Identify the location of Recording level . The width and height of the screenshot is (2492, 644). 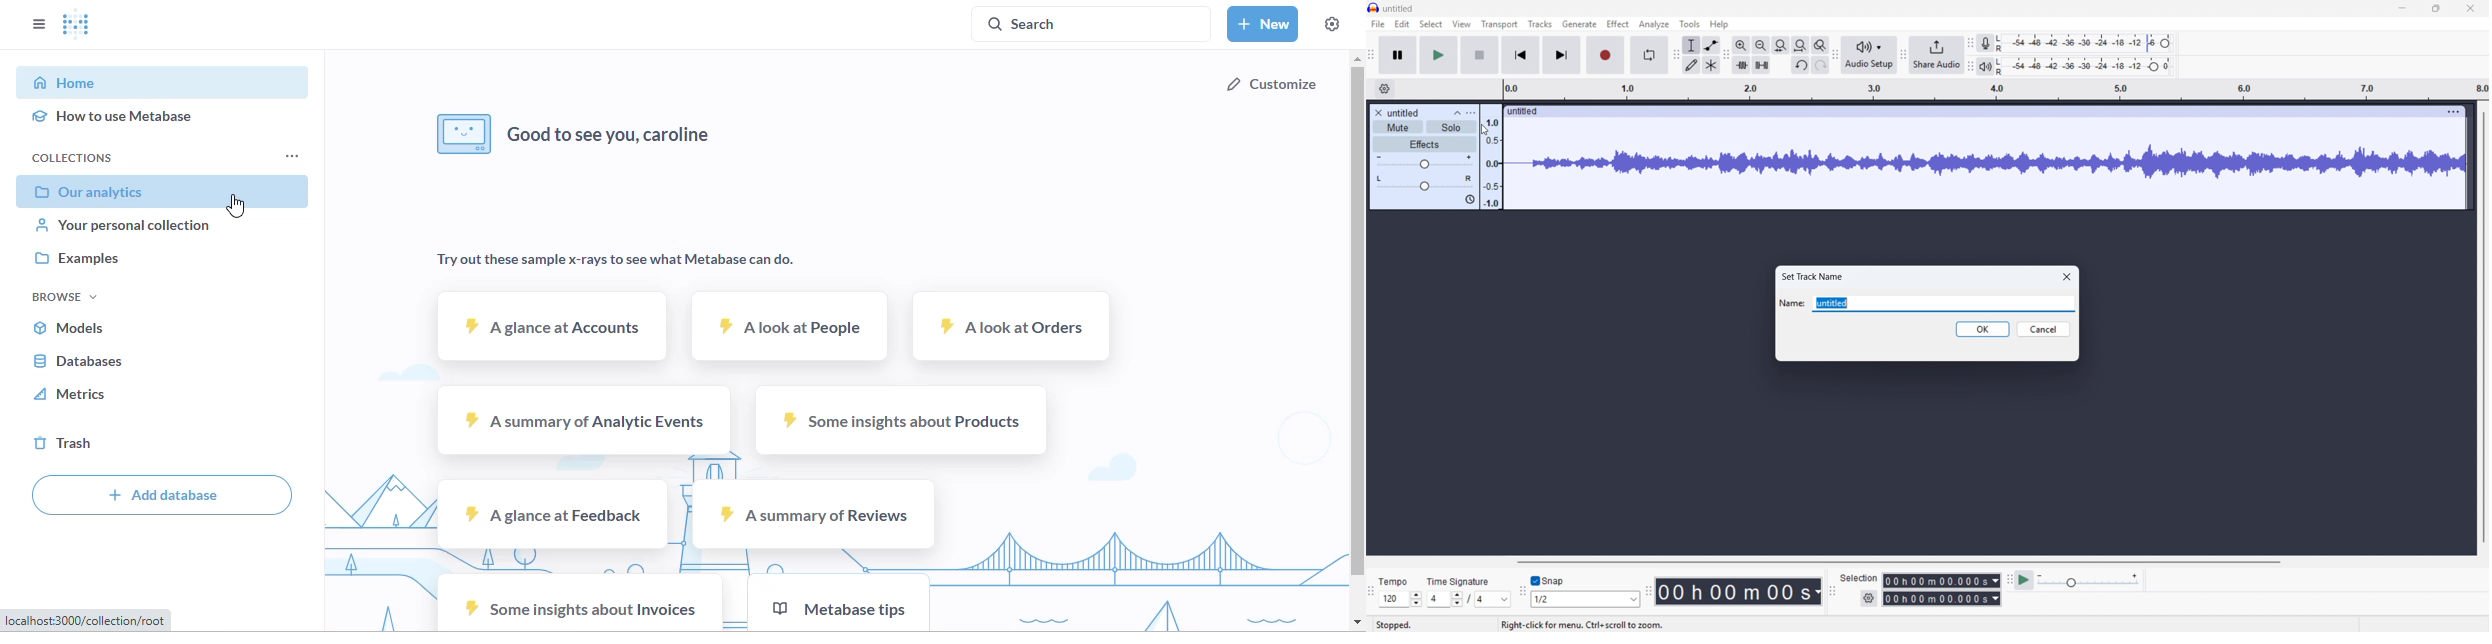
(2088, 43).